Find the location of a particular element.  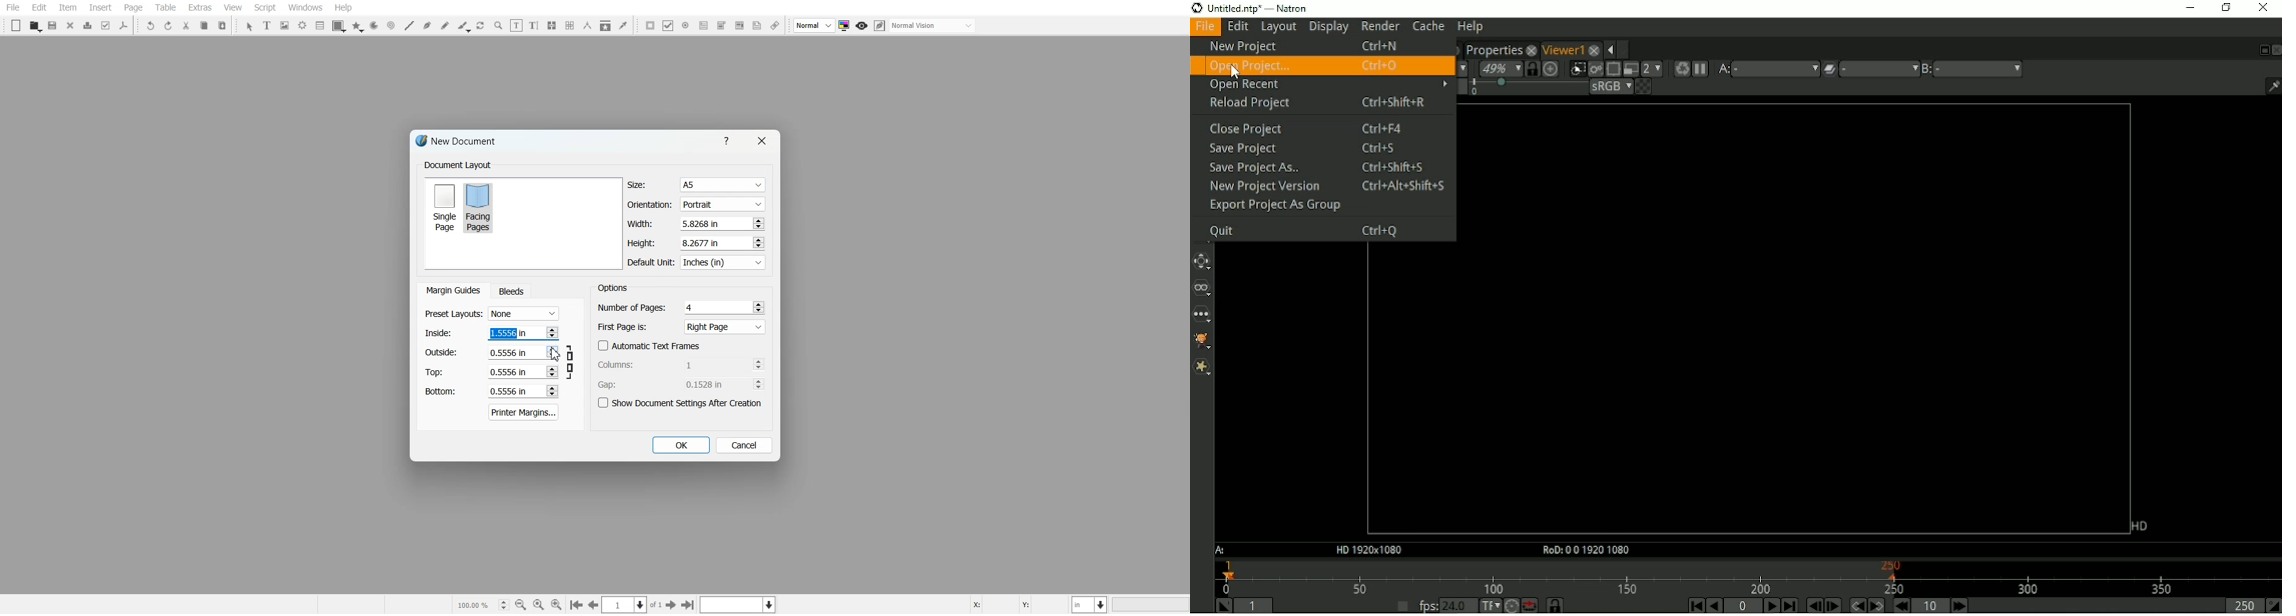

Zoom In is located at coordinates (557, 604).